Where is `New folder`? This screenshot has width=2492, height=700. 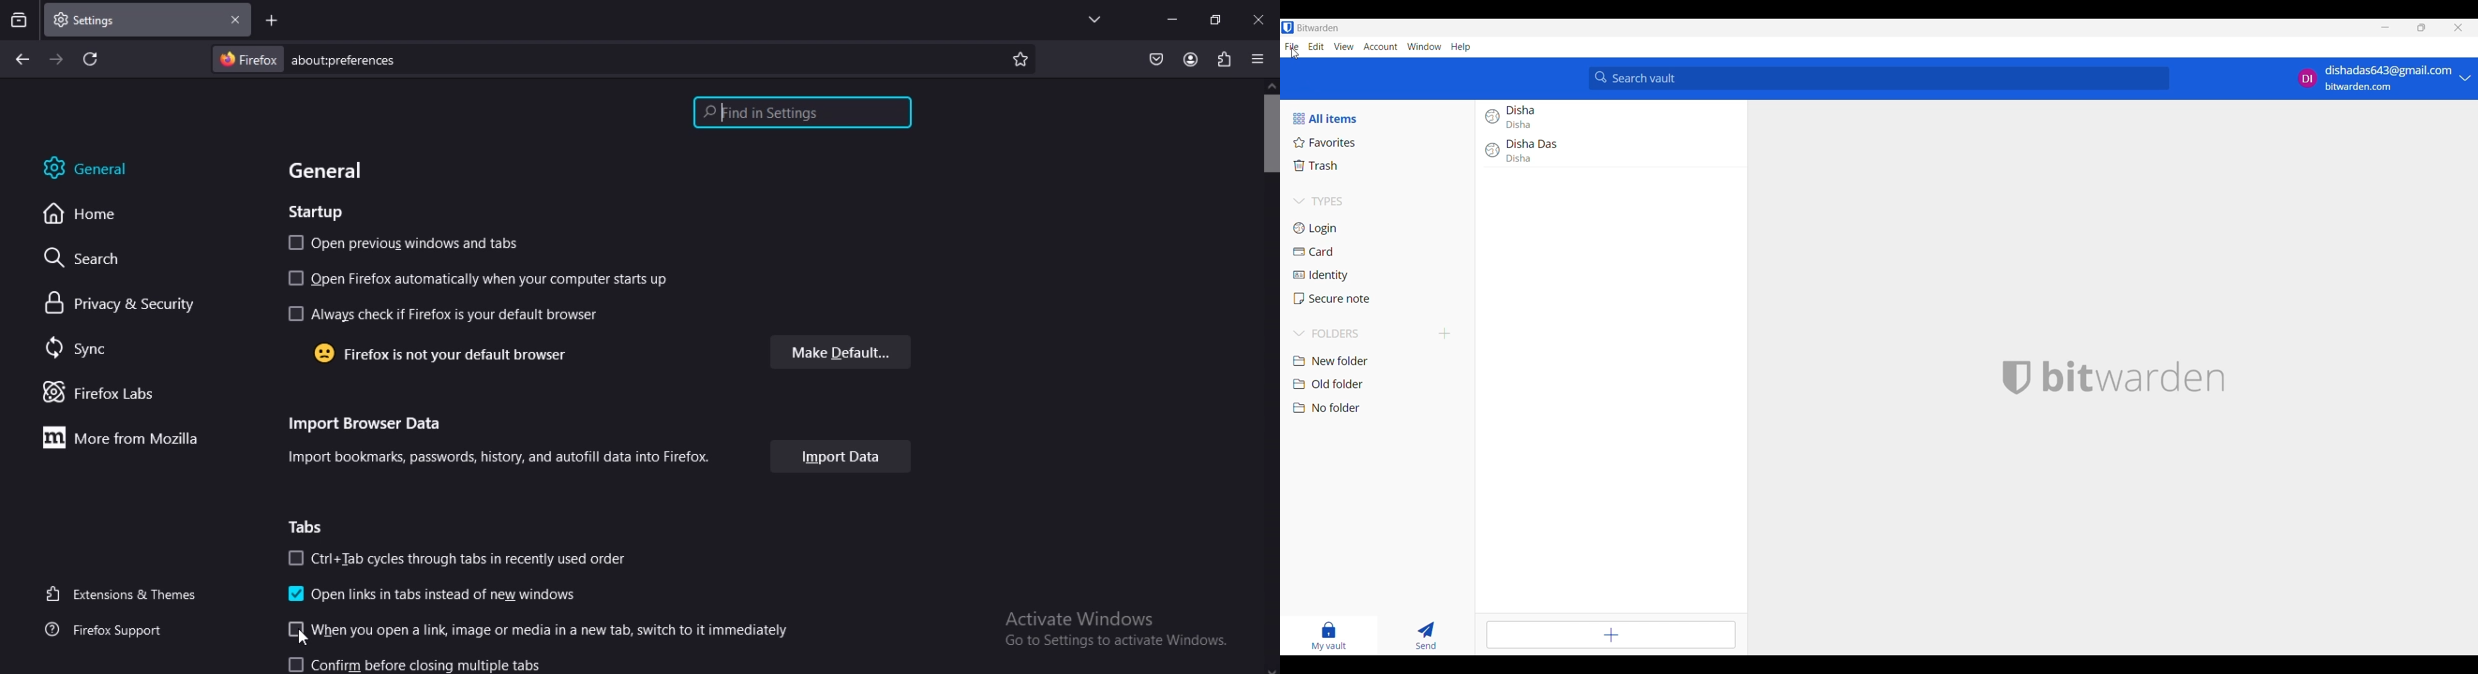
New folder is located at coordinates (1380, 361).